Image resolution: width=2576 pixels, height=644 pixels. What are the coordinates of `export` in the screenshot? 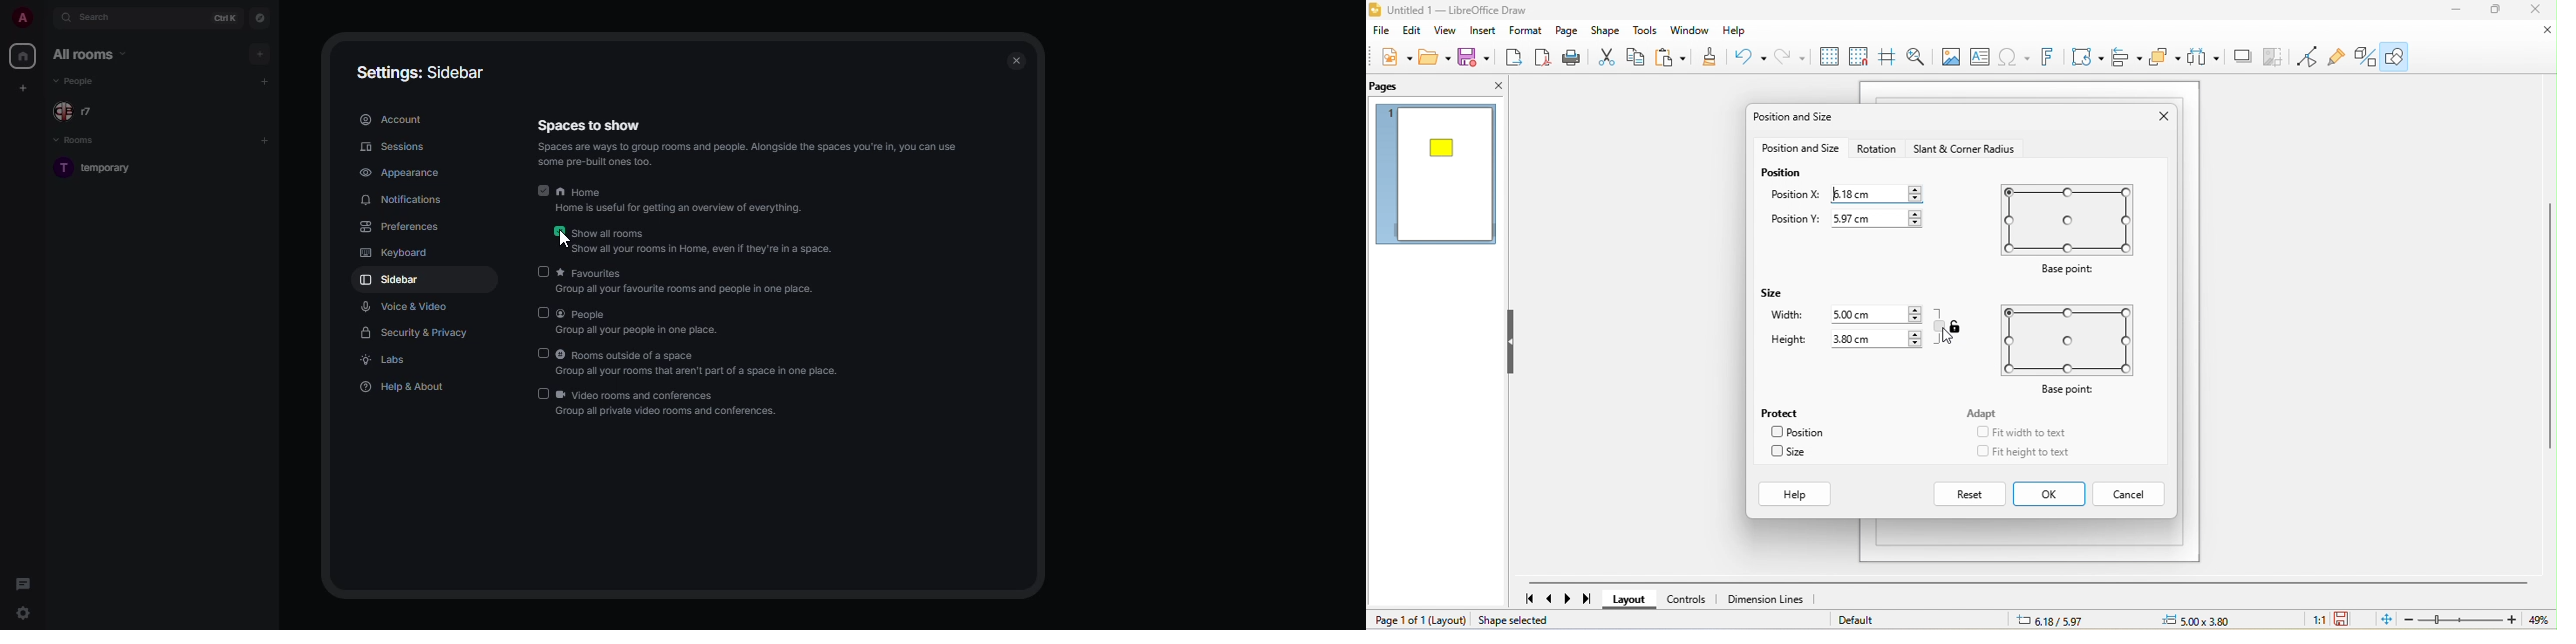 It's located at (1512, 59).